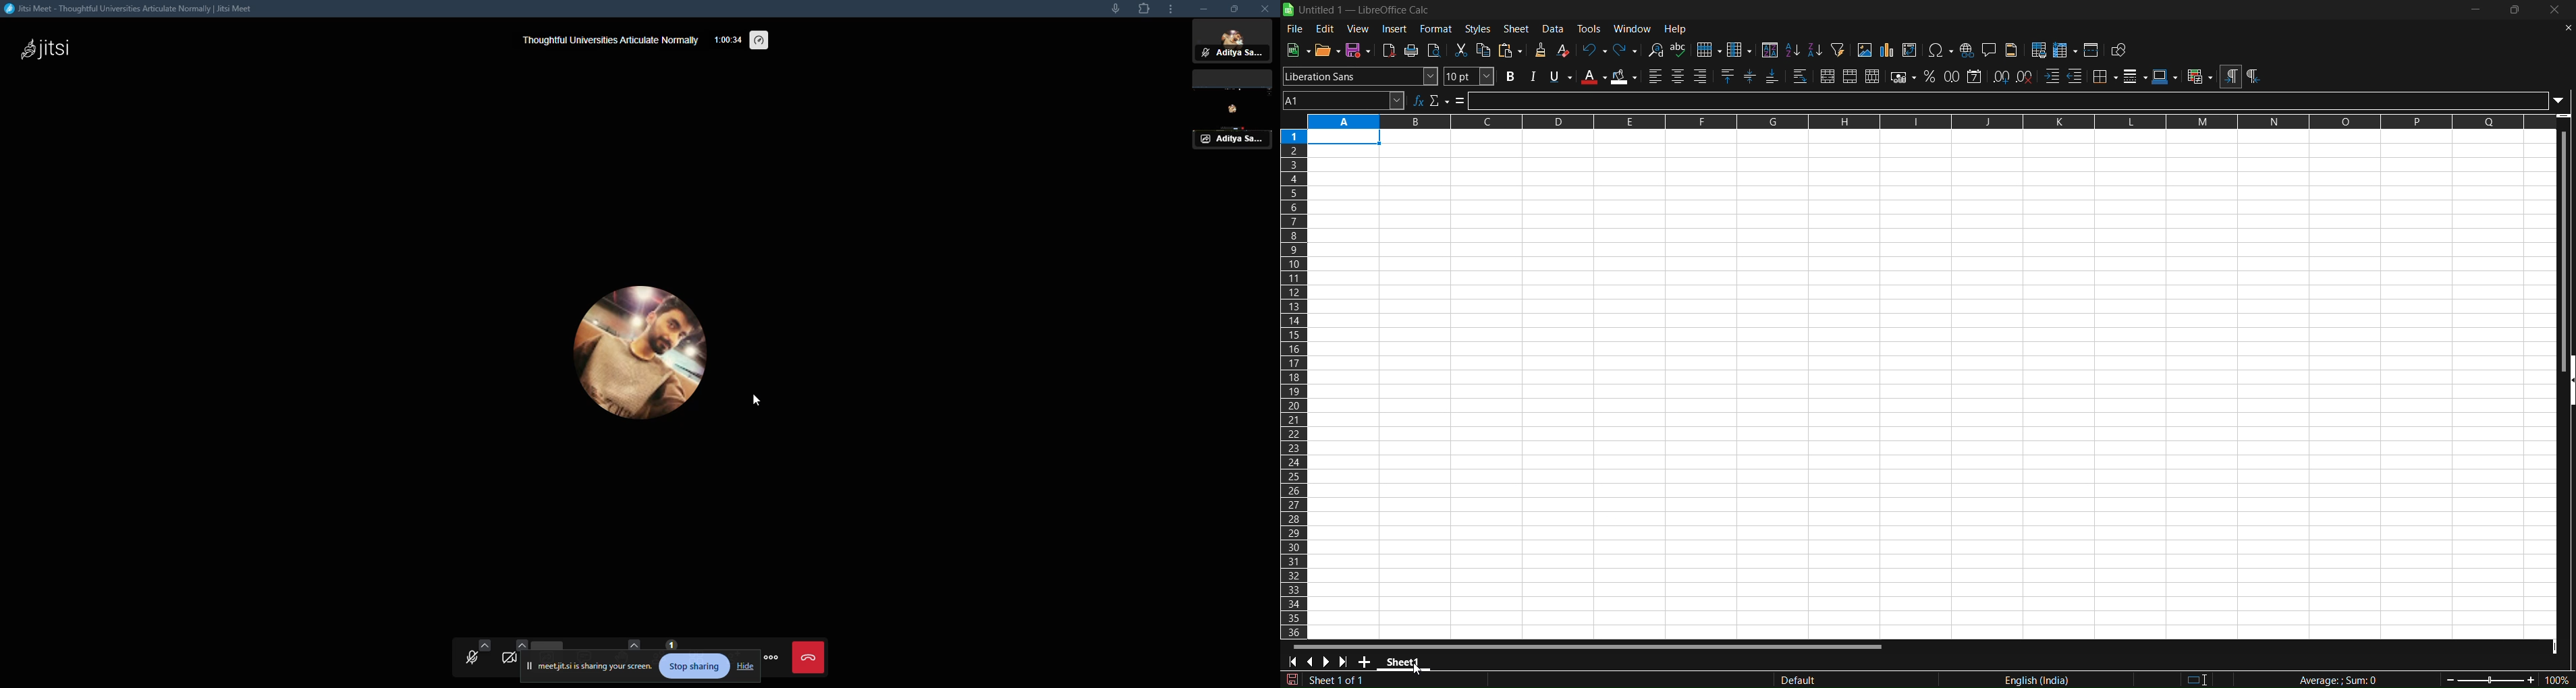 The width and height of the screenshot is (2576, 700). Describe the element at coordinates (1439, 100) in the screenshot. I see `select function` at that location.